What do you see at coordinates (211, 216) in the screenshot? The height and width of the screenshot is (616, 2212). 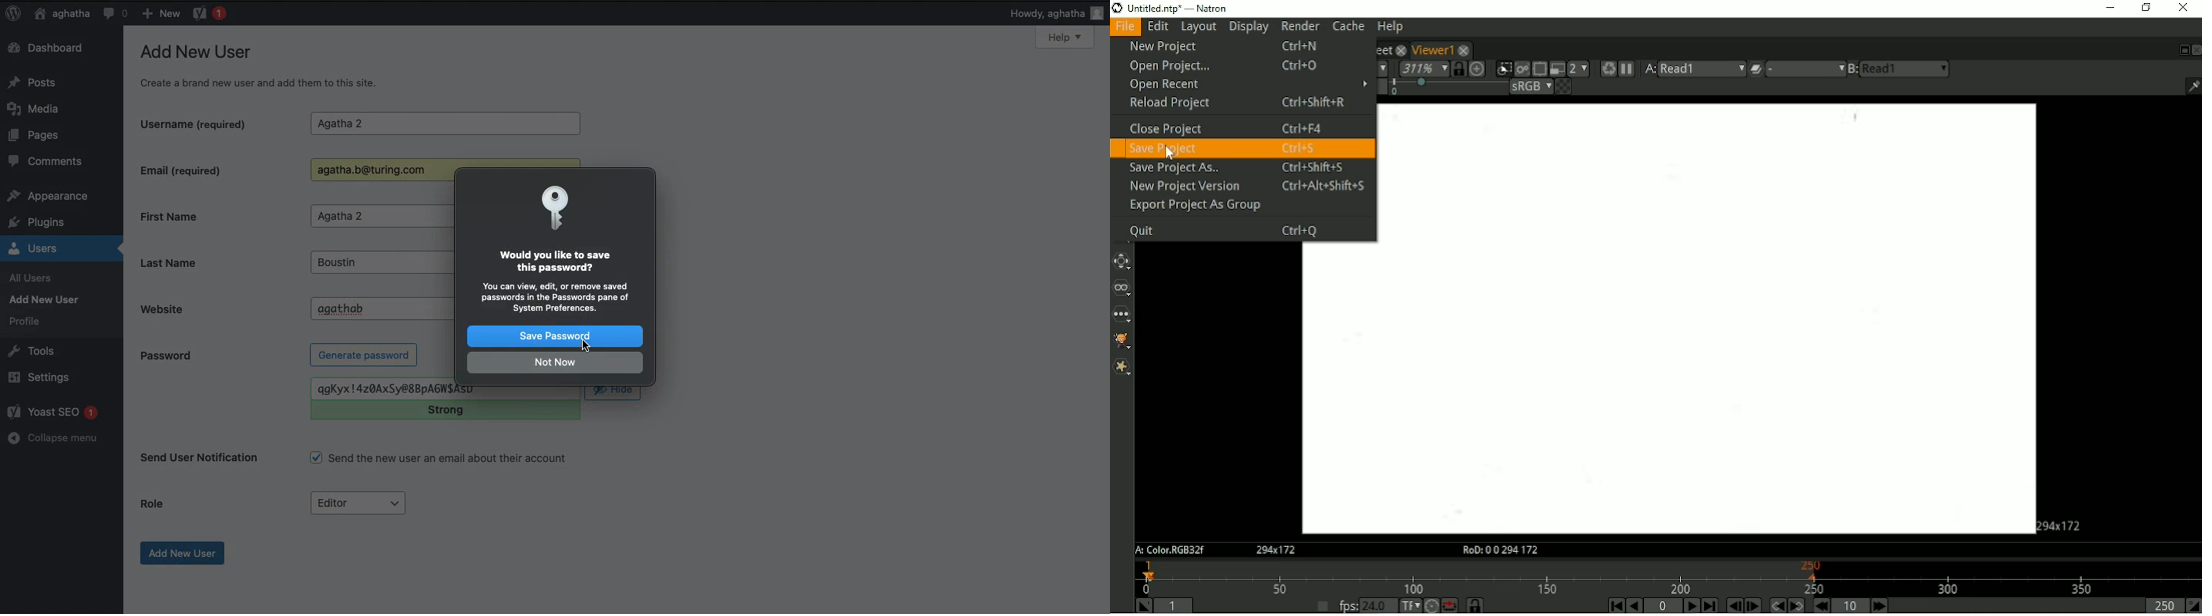 I see `First Name` at bounding box center [211, 216].